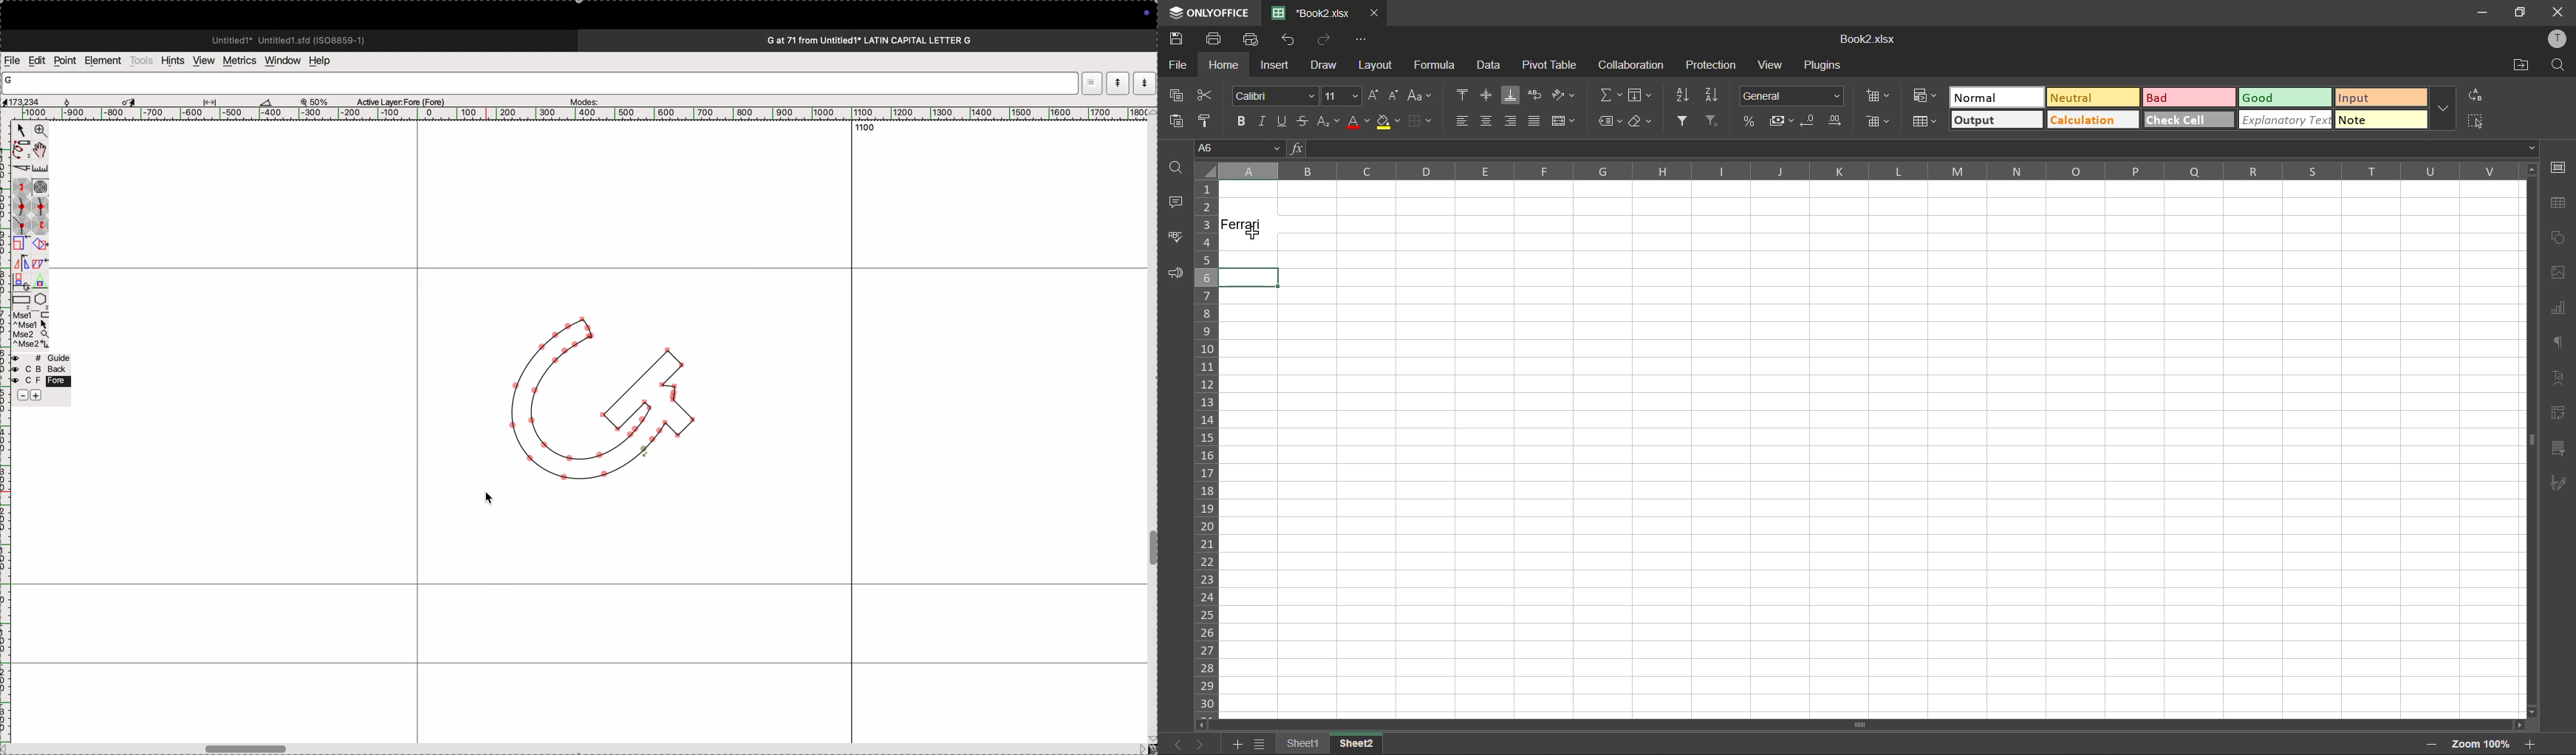 This screenshot has height=756, width=2576. I want to click on insert, so click(1274, 67).